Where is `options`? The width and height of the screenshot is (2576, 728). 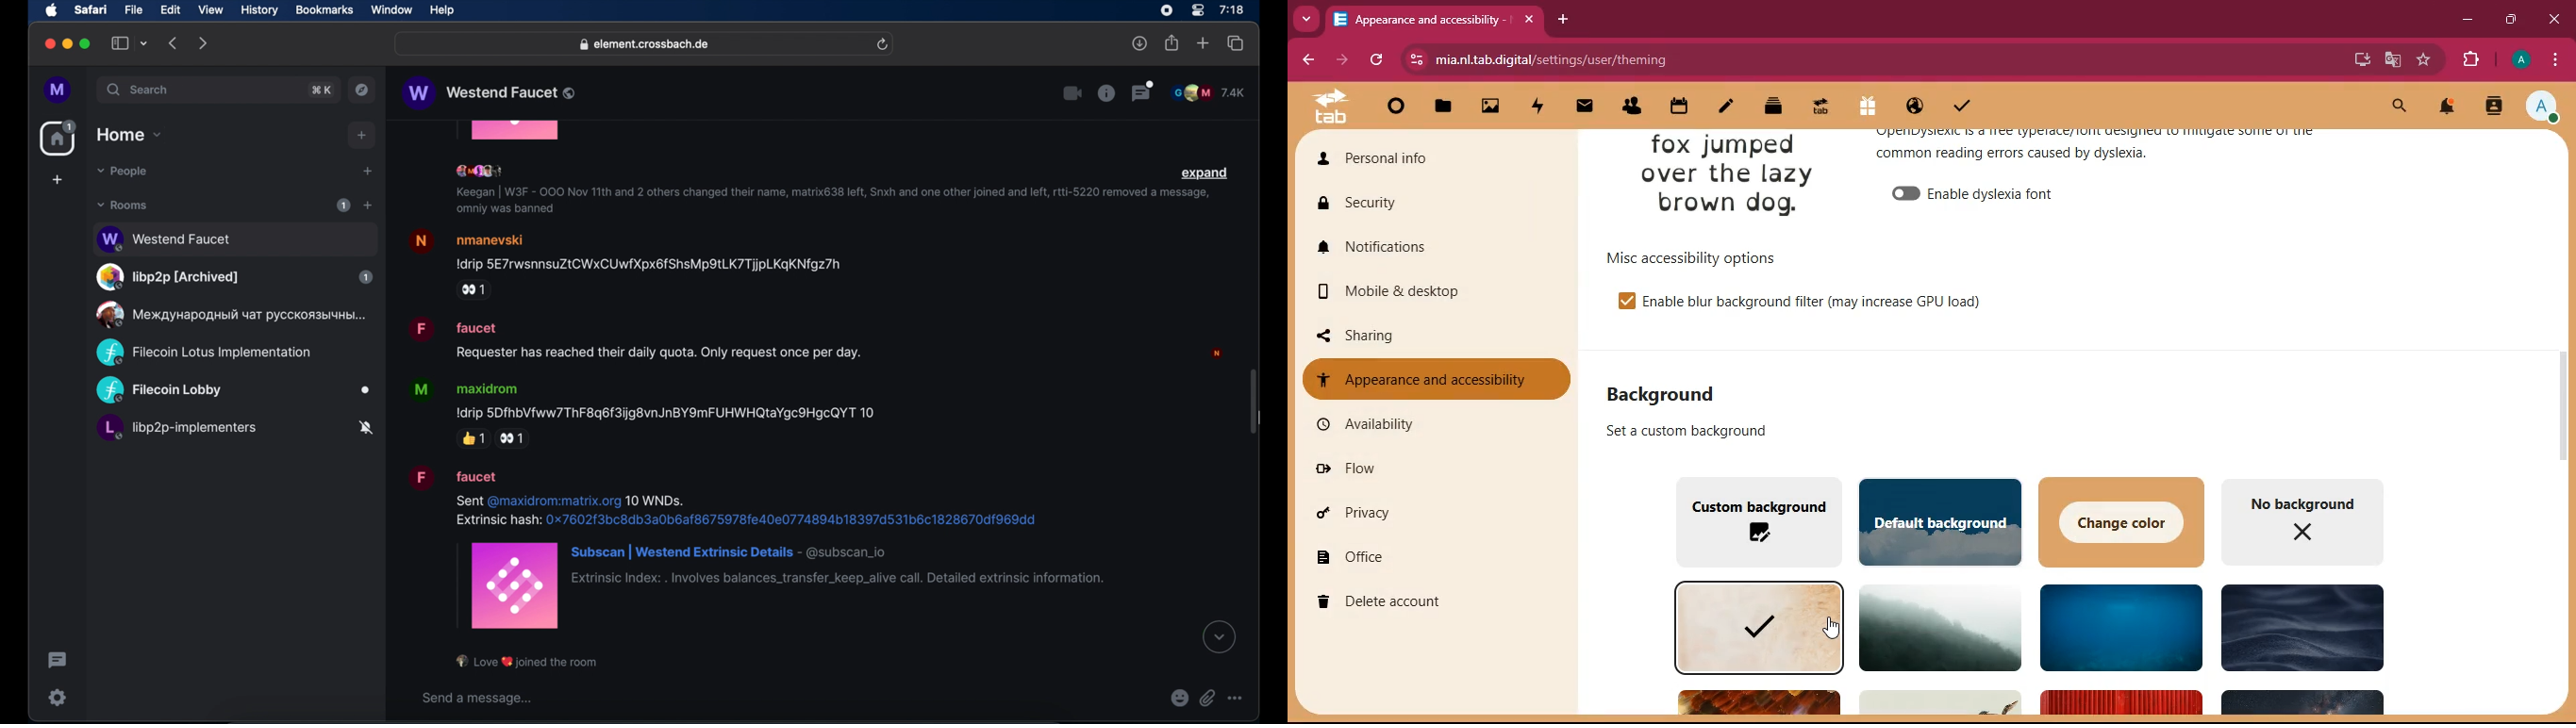
options is located at coordinates (1698, 254).